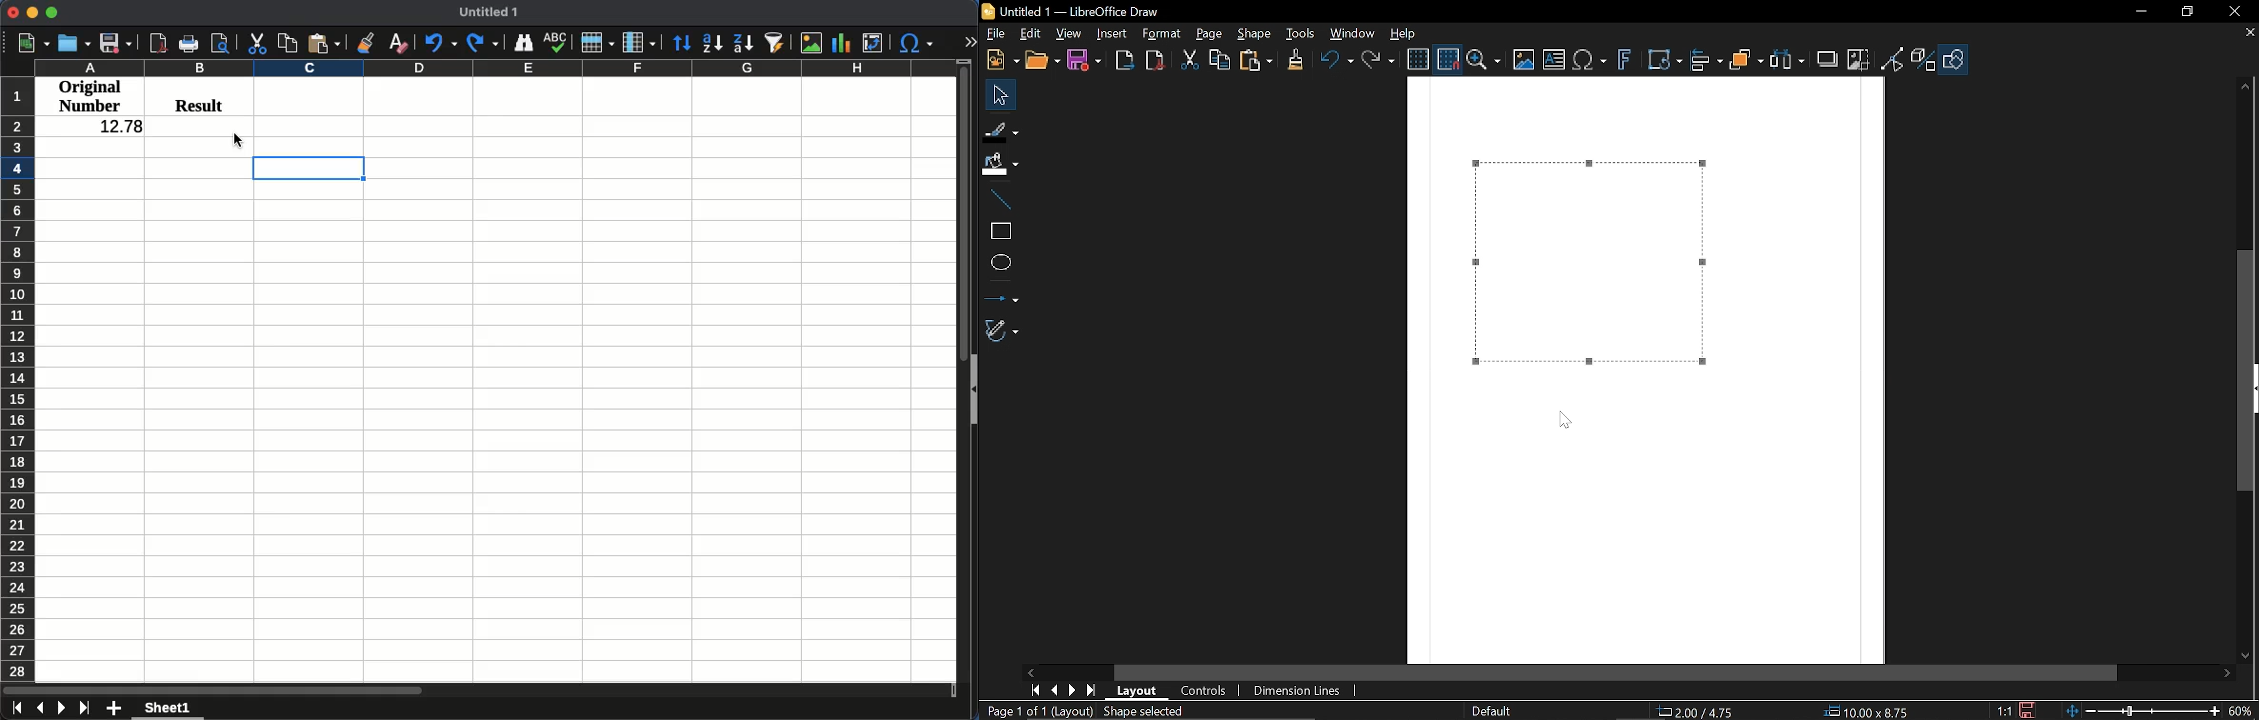  What do you see at coordinates (397, 45) in the screenshot?
I see `clear formatting` at bounding box center [397, 45].